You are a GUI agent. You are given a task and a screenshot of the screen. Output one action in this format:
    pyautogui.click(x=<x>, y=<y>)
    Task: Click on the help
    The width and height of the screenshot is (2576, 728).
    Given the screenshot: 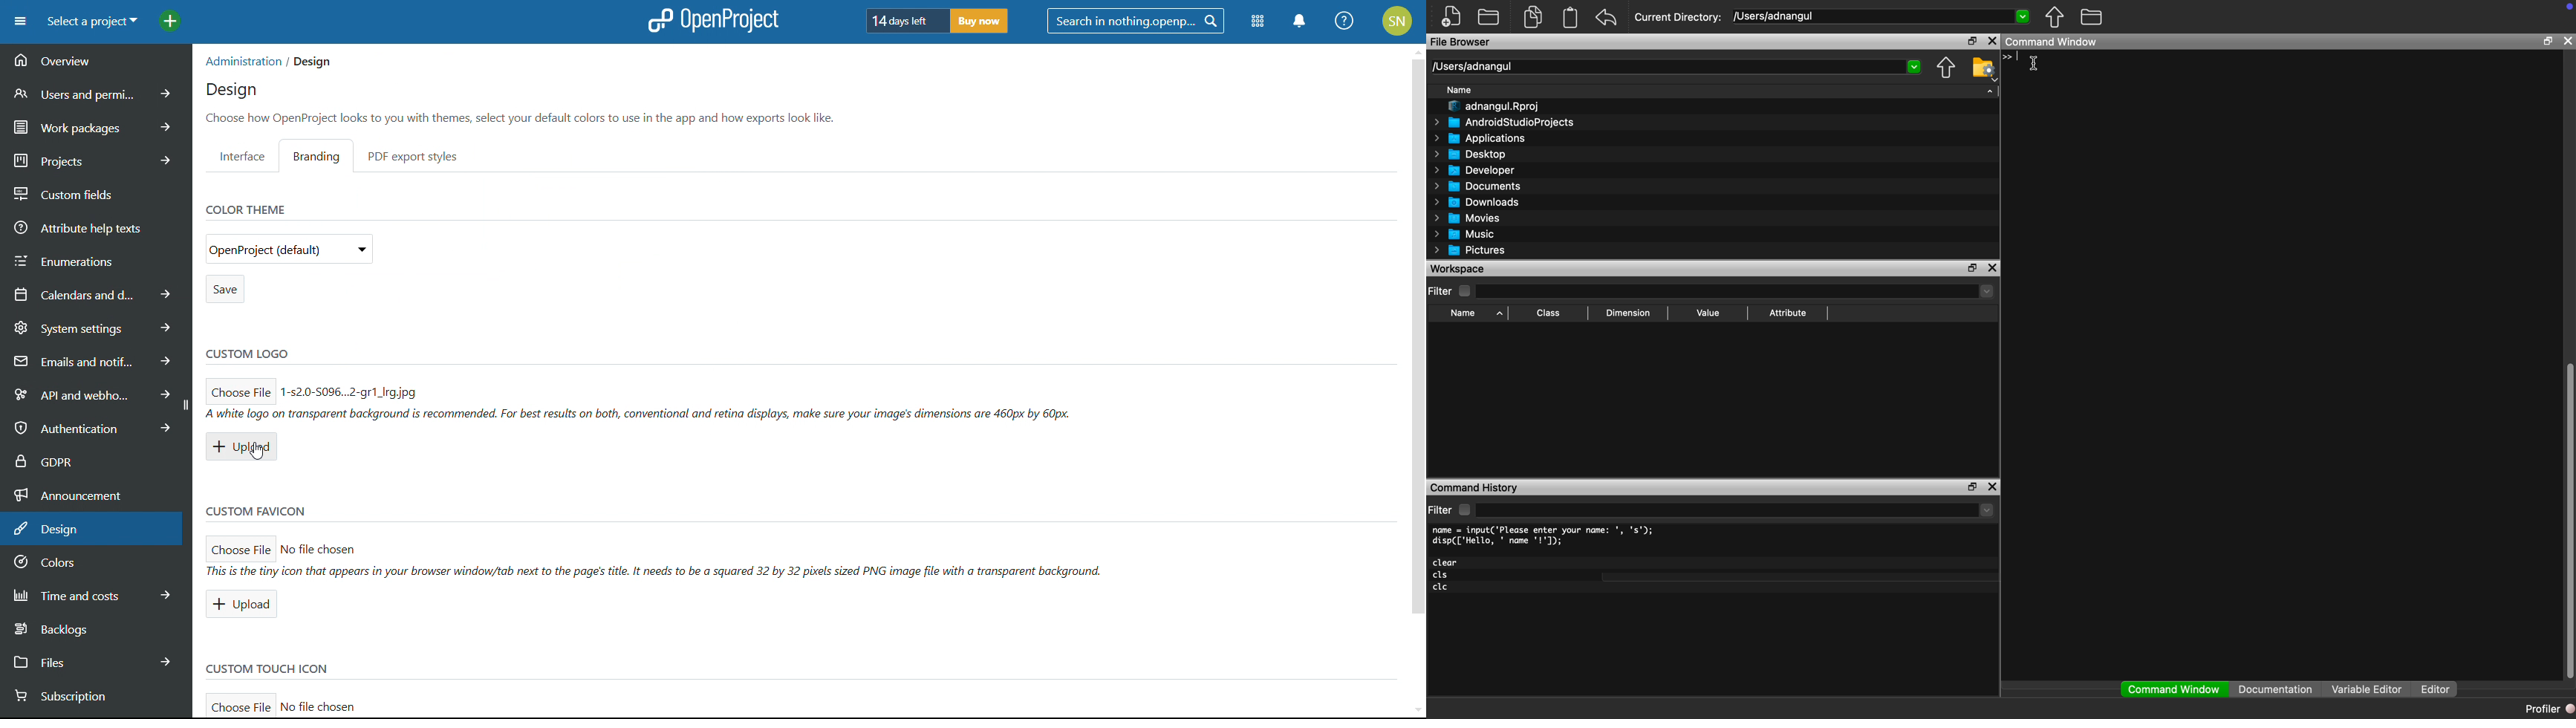 What is the action you would take?
    pyautogui.click(x=1345, y=21)
    